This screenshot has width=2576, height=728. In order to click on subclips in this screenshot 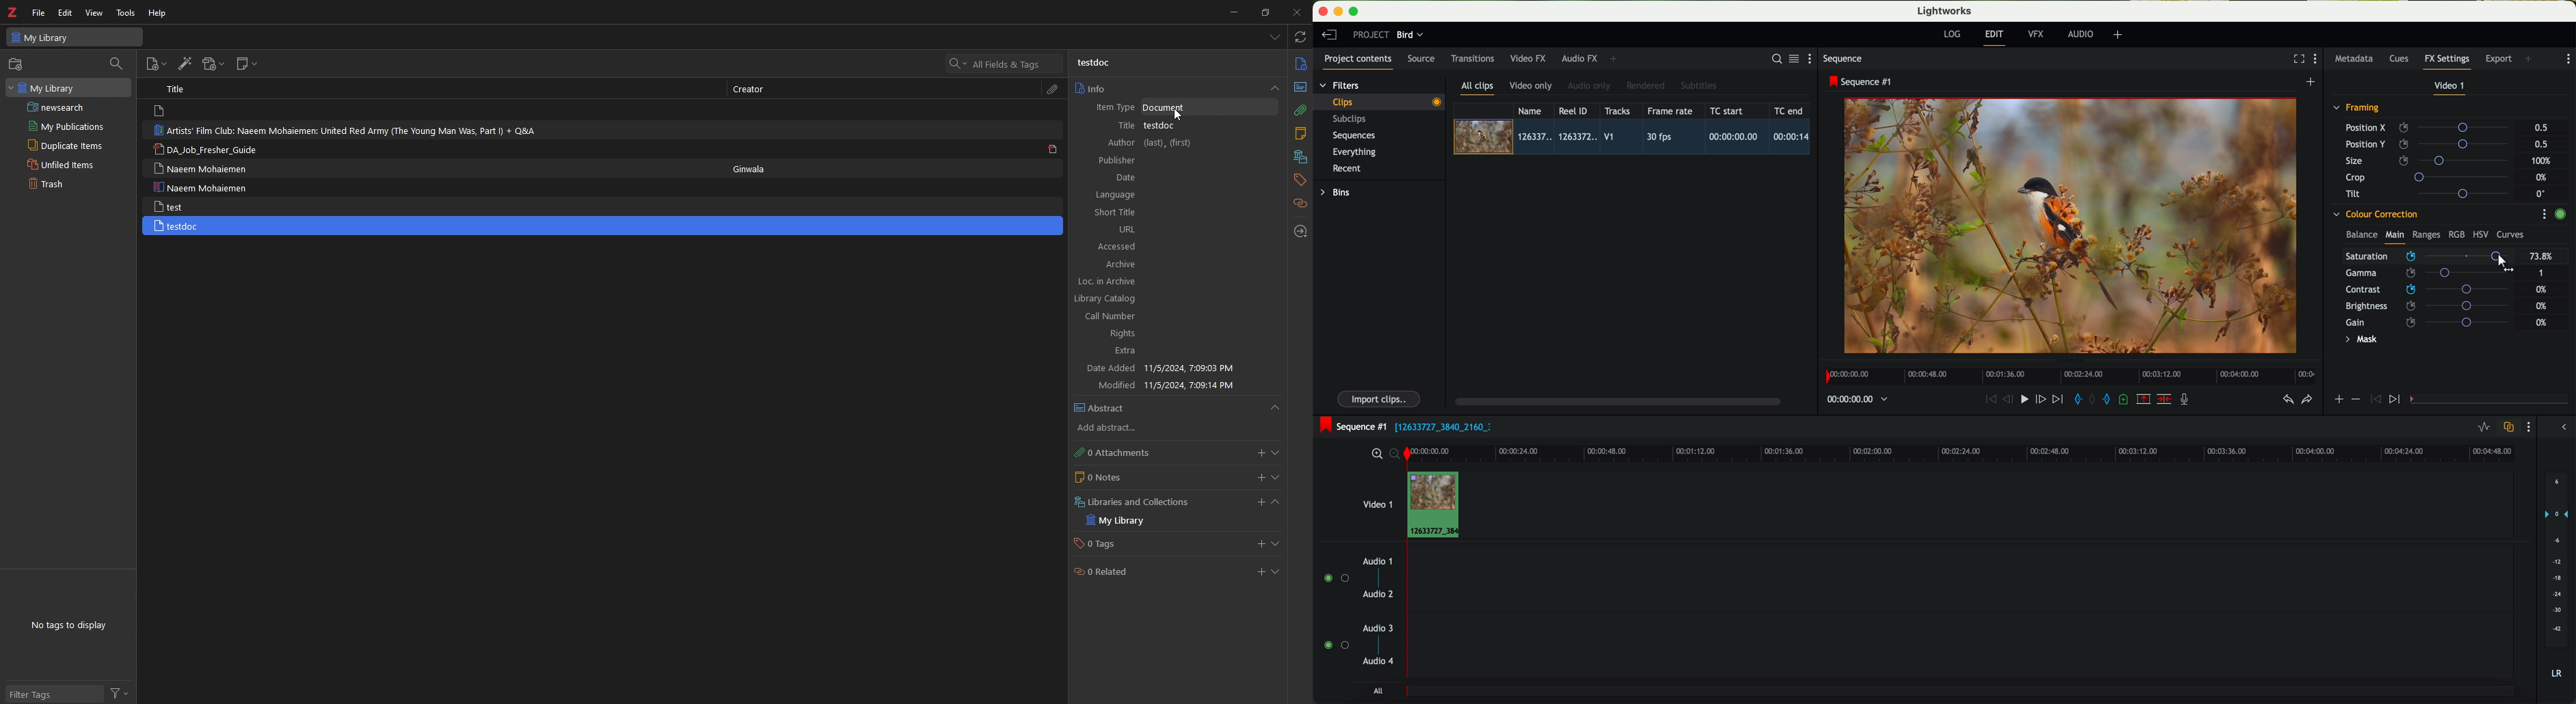, I will do `click(1352, 120)`.